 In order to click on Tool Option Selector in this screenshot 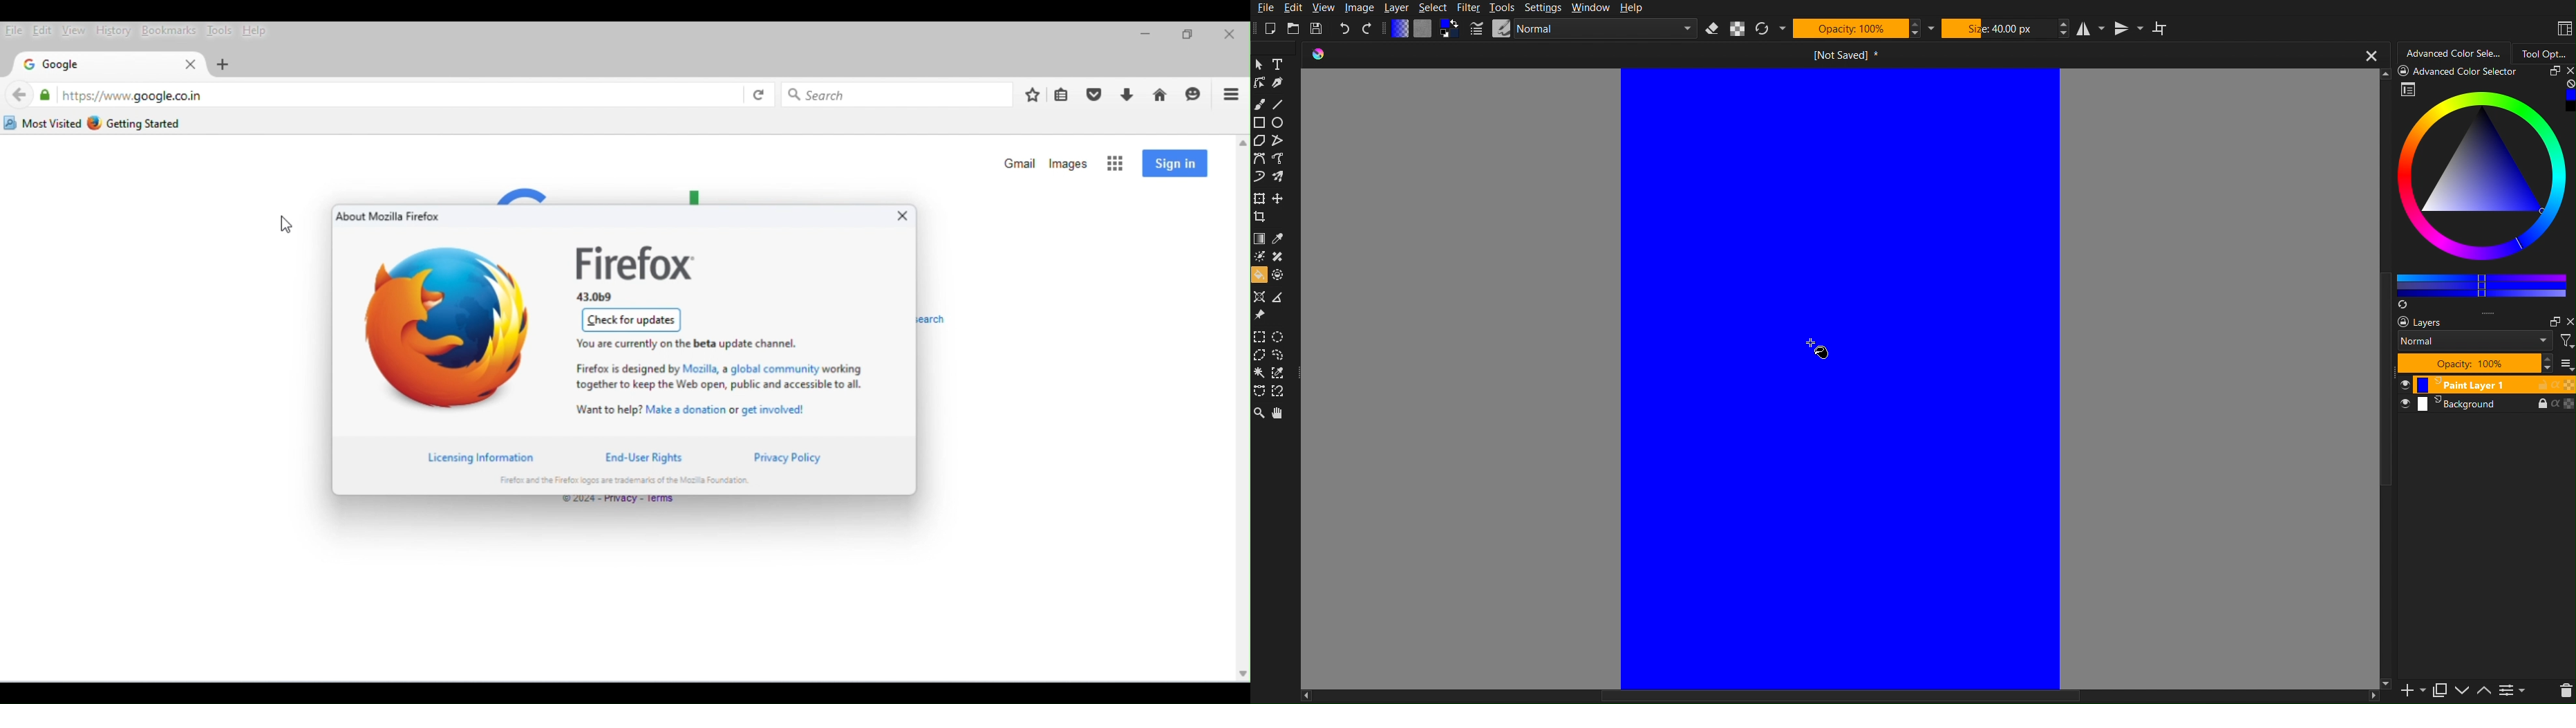, I will do `click(2550, 50)`.